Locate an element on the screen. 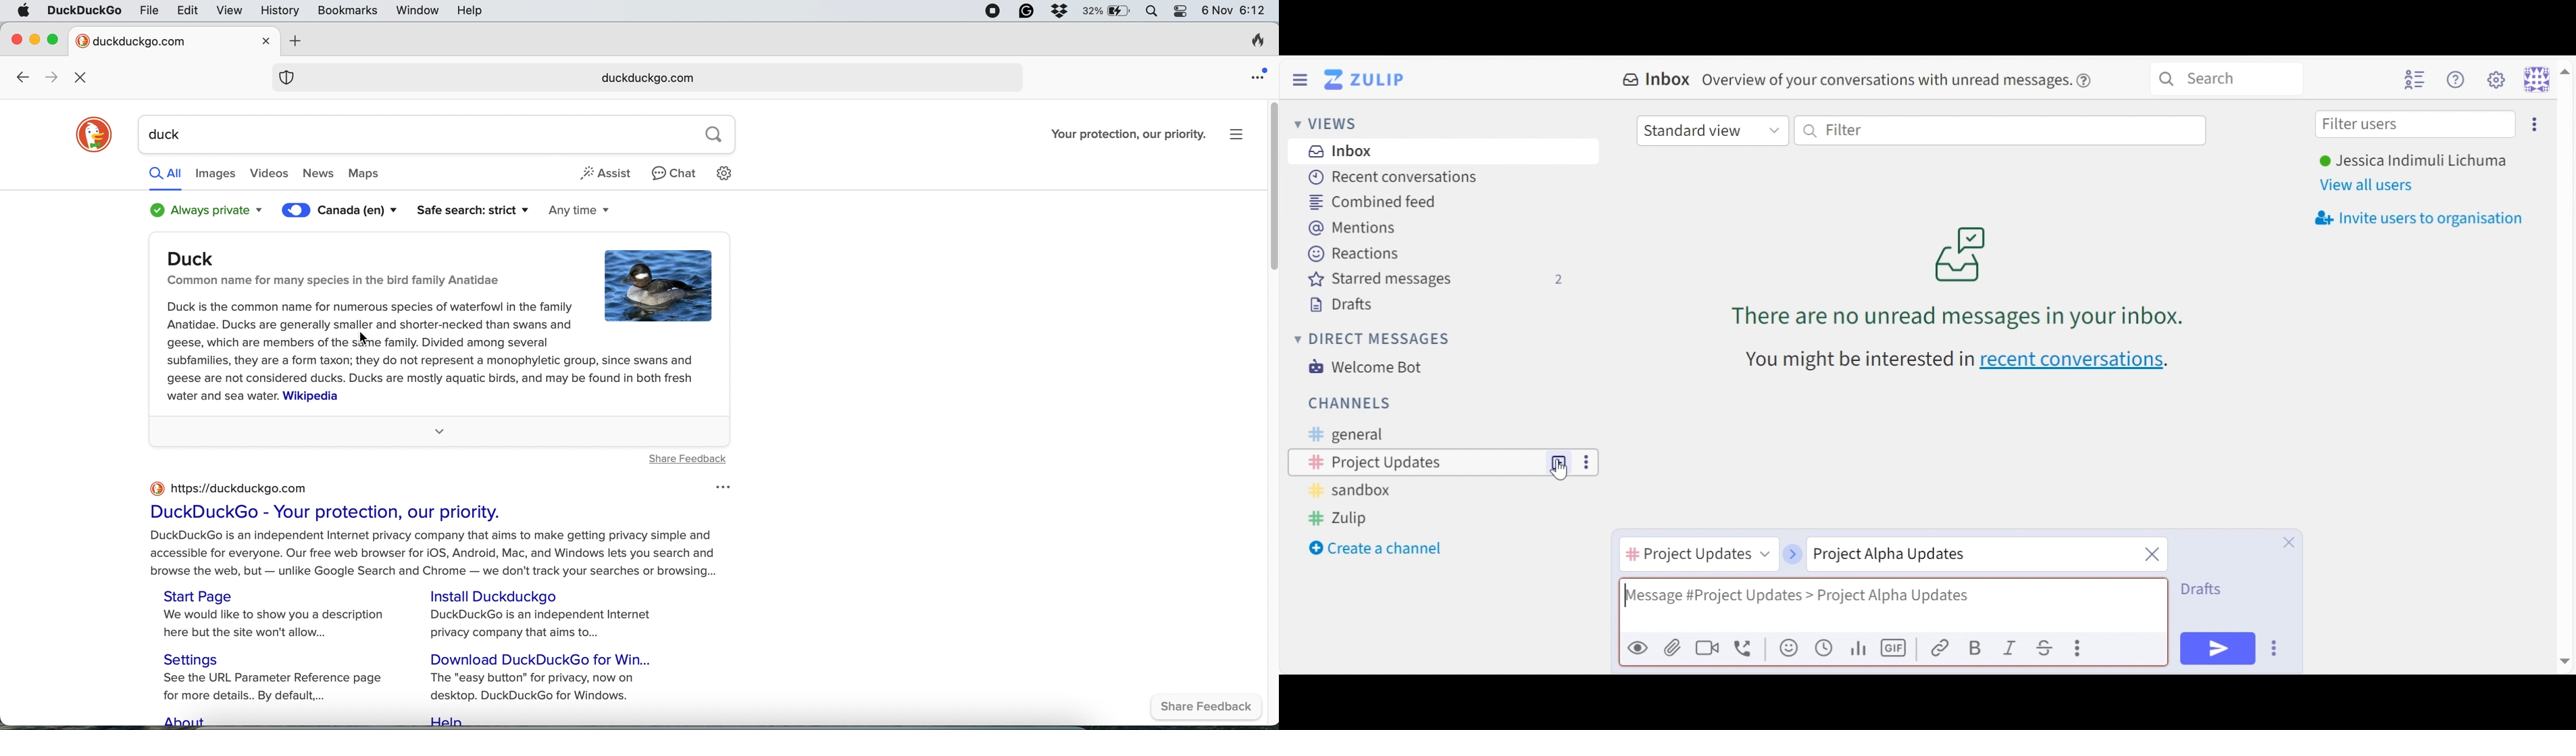 Image resolution: width=2576 pixels, height=756 pixels. Add an emoji is located at coordinates (1789, 648).